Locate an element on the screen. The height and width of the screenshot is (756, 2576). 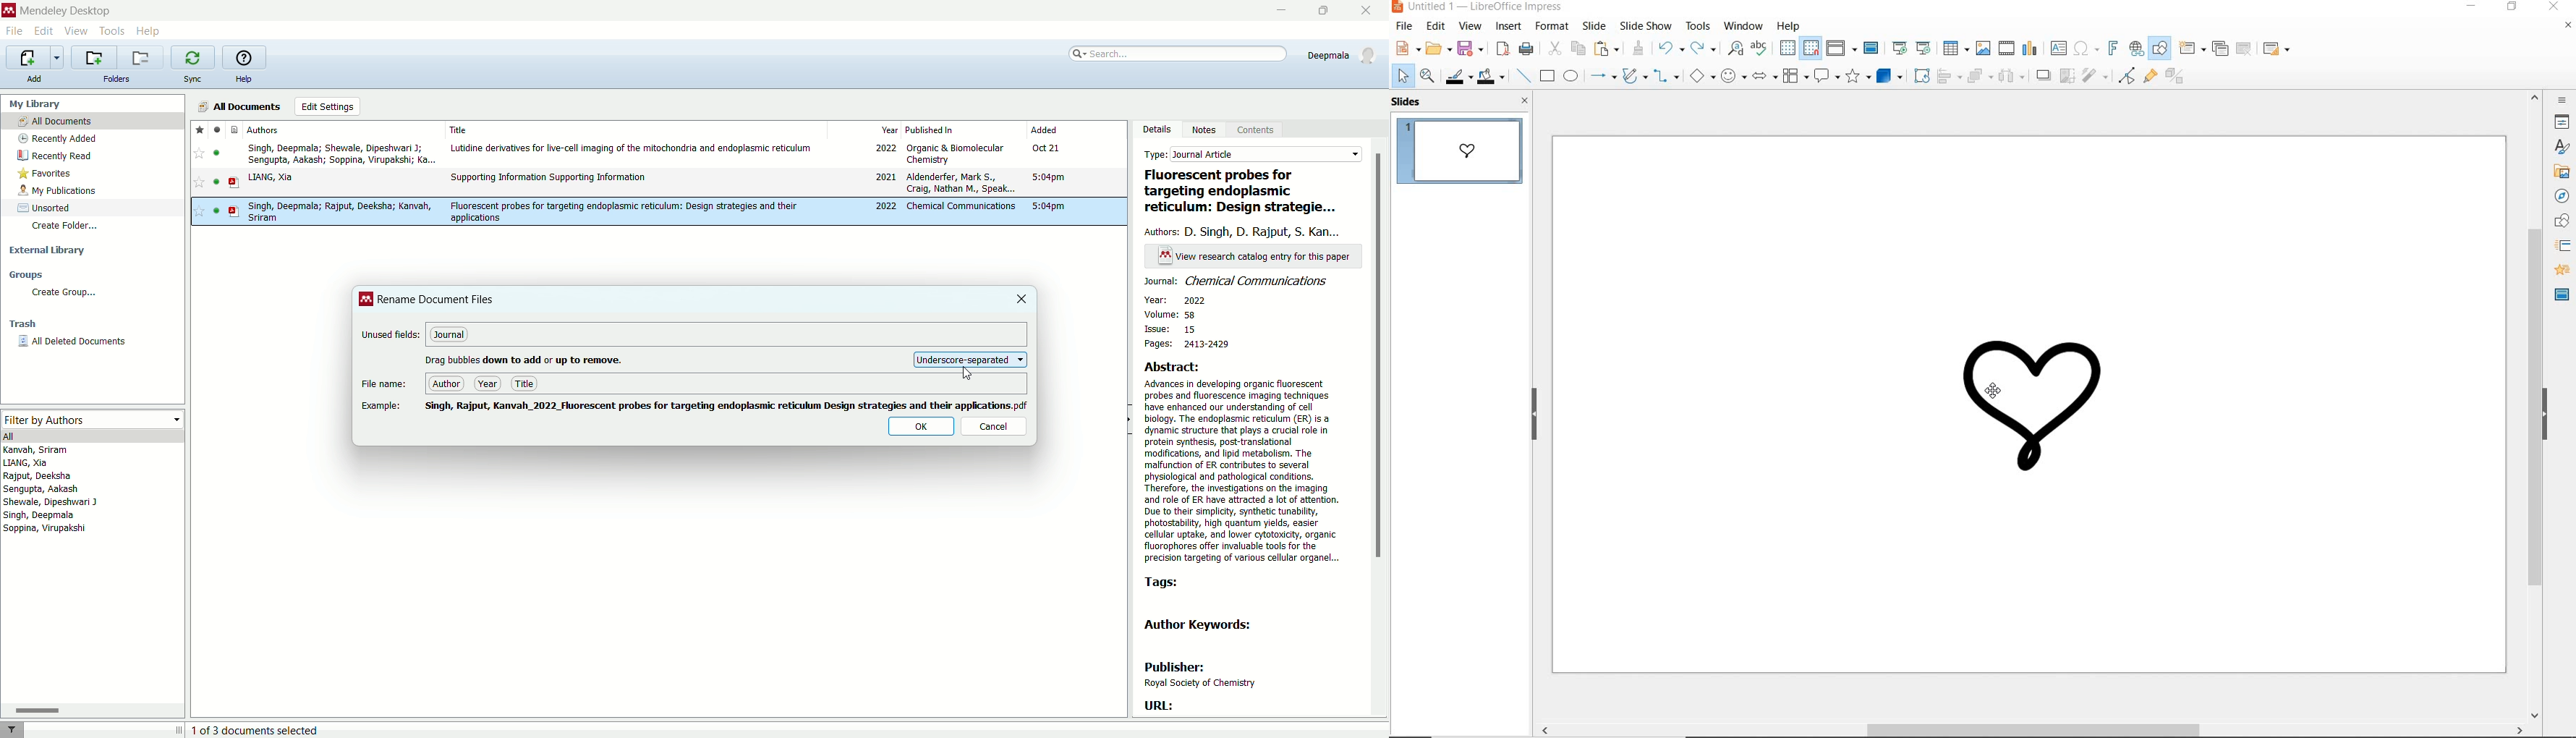
insert line is located at coordinates (1522, 76).